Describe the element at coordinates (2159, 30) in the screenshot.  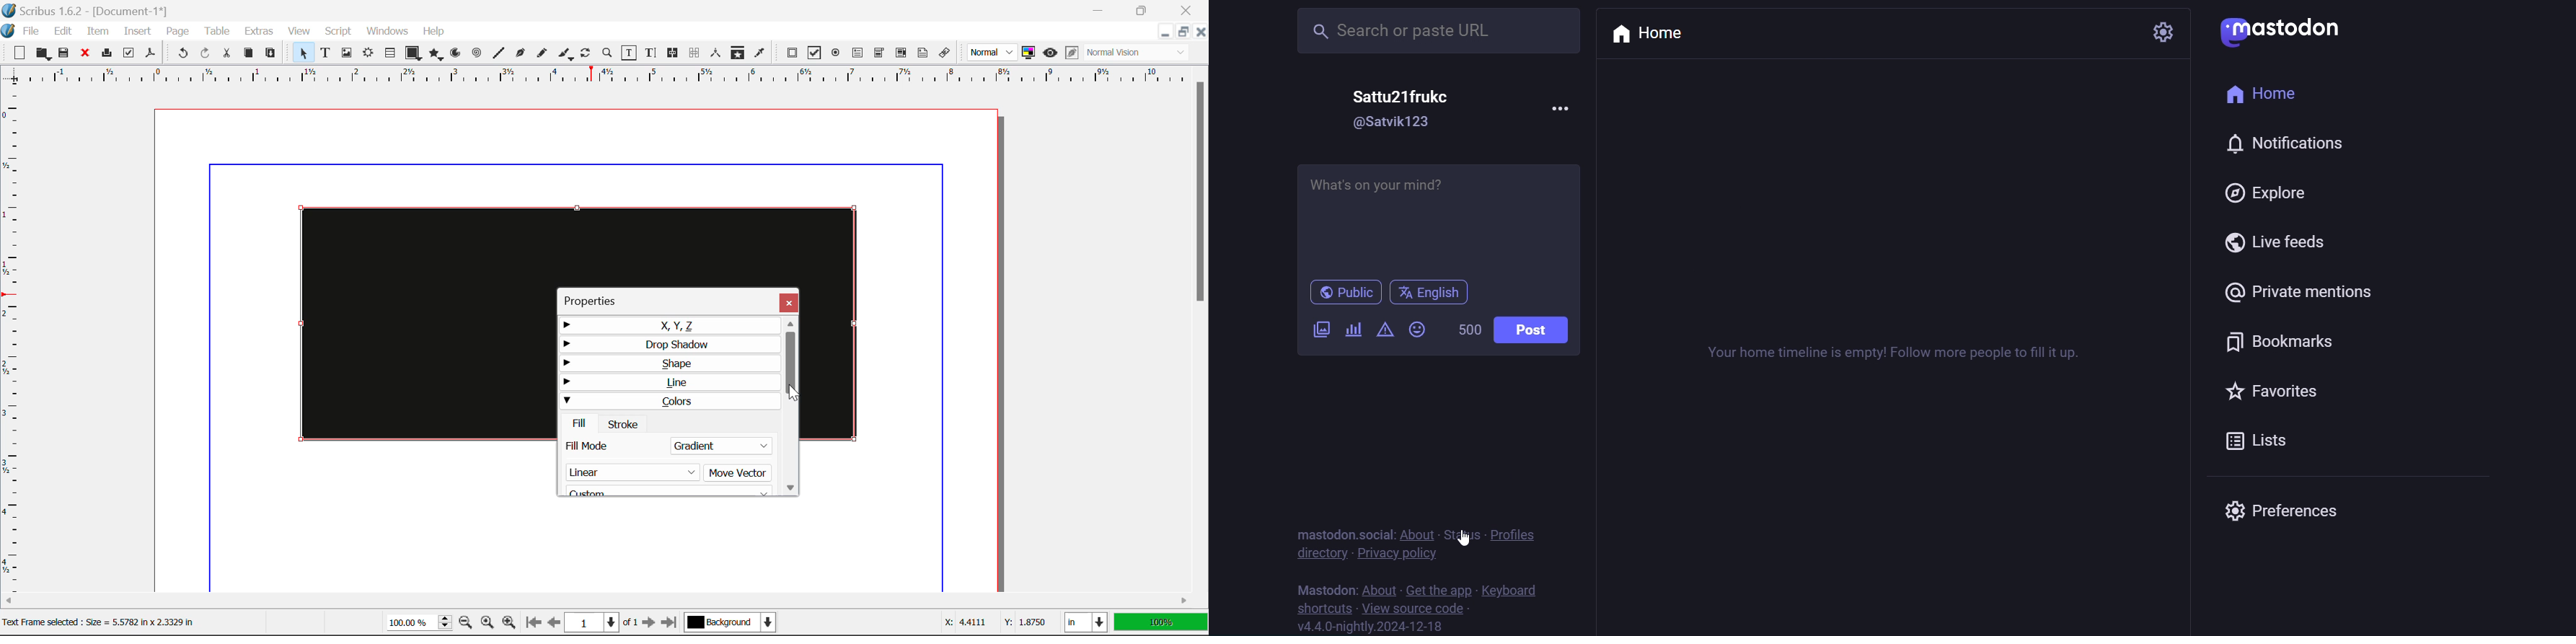
I see `setting` at that location.